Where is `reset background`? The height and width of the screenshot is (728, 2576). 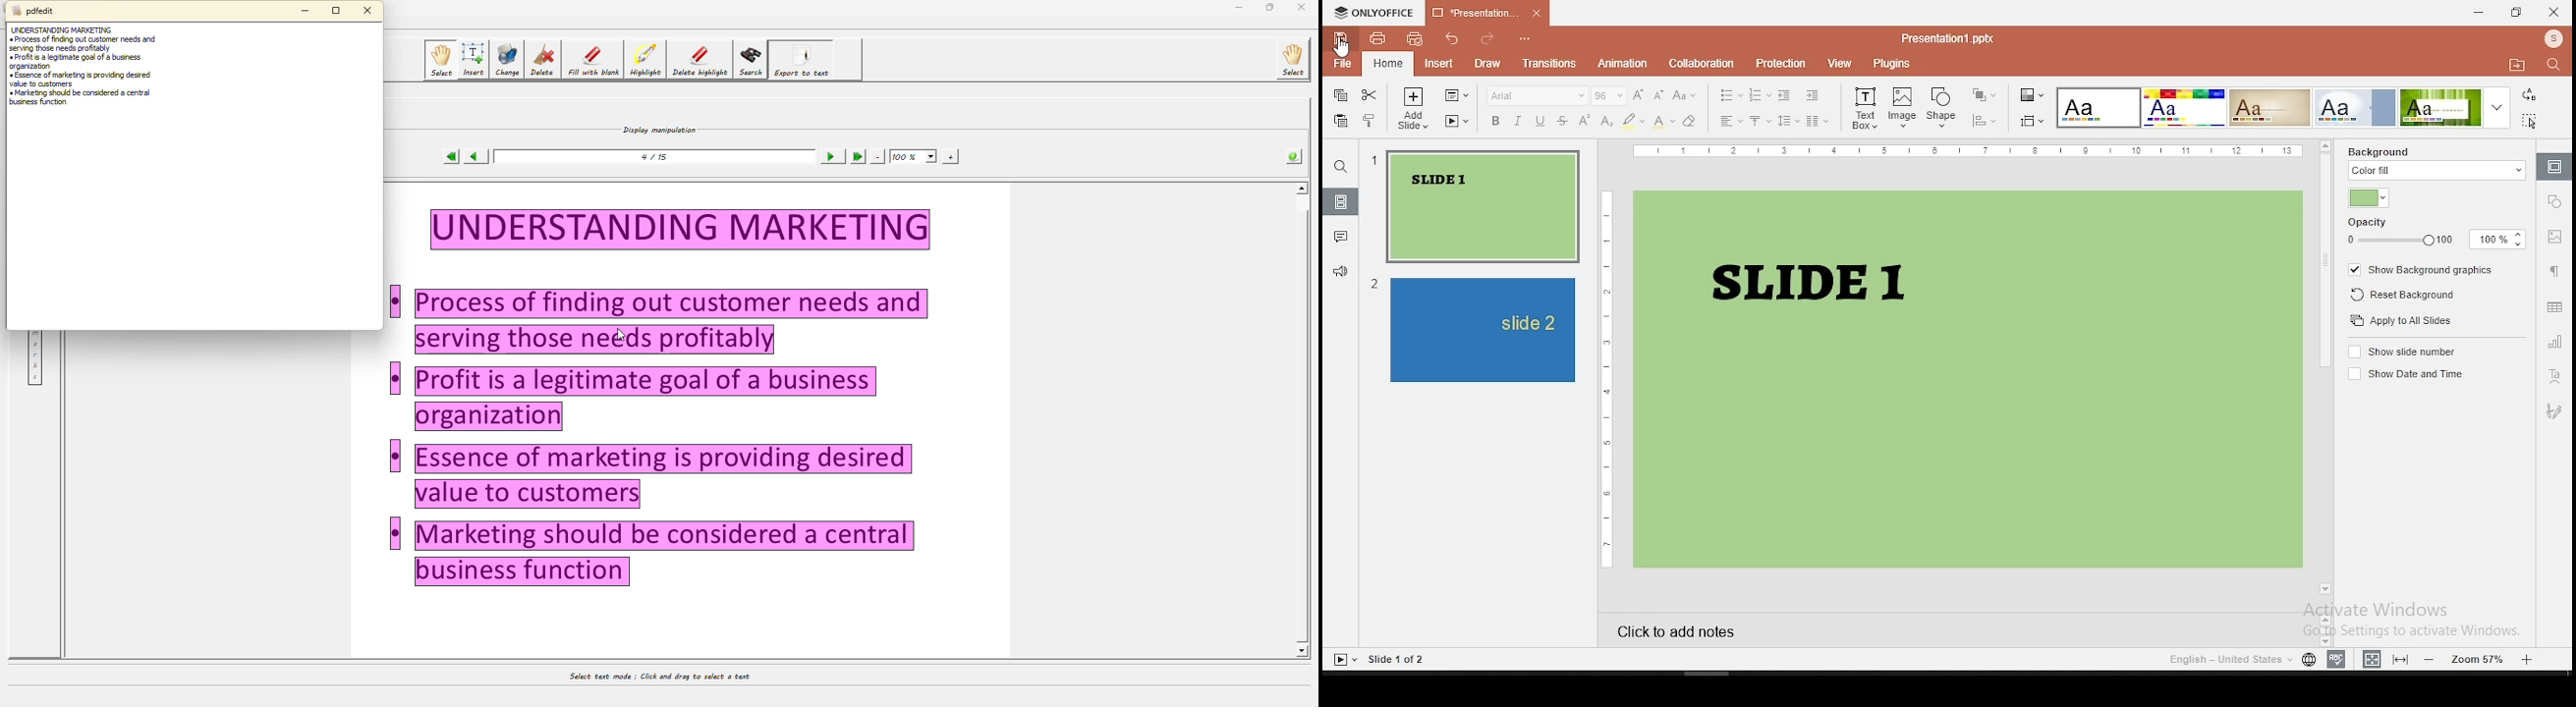
reset background is located at coordinates (2403, 295).